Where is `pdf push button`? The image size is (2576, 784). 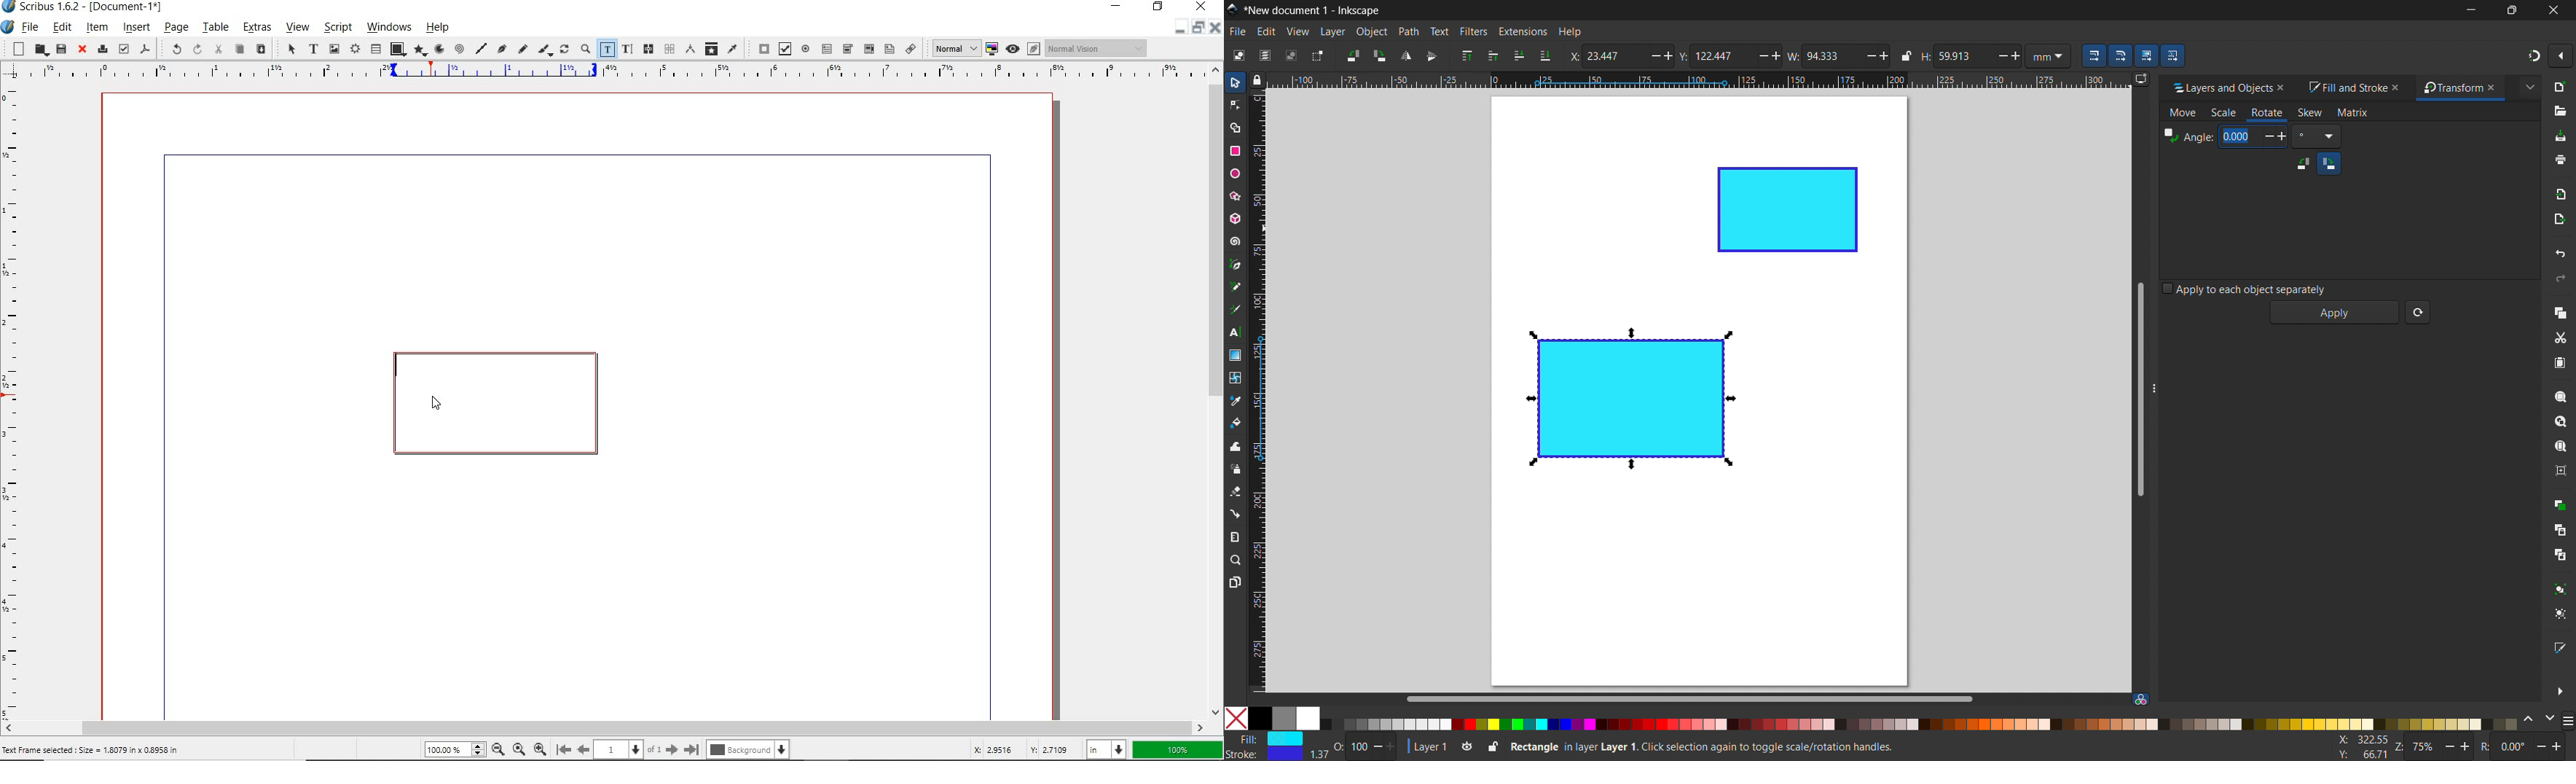 pdf push button is located at coordinates (760, 48).